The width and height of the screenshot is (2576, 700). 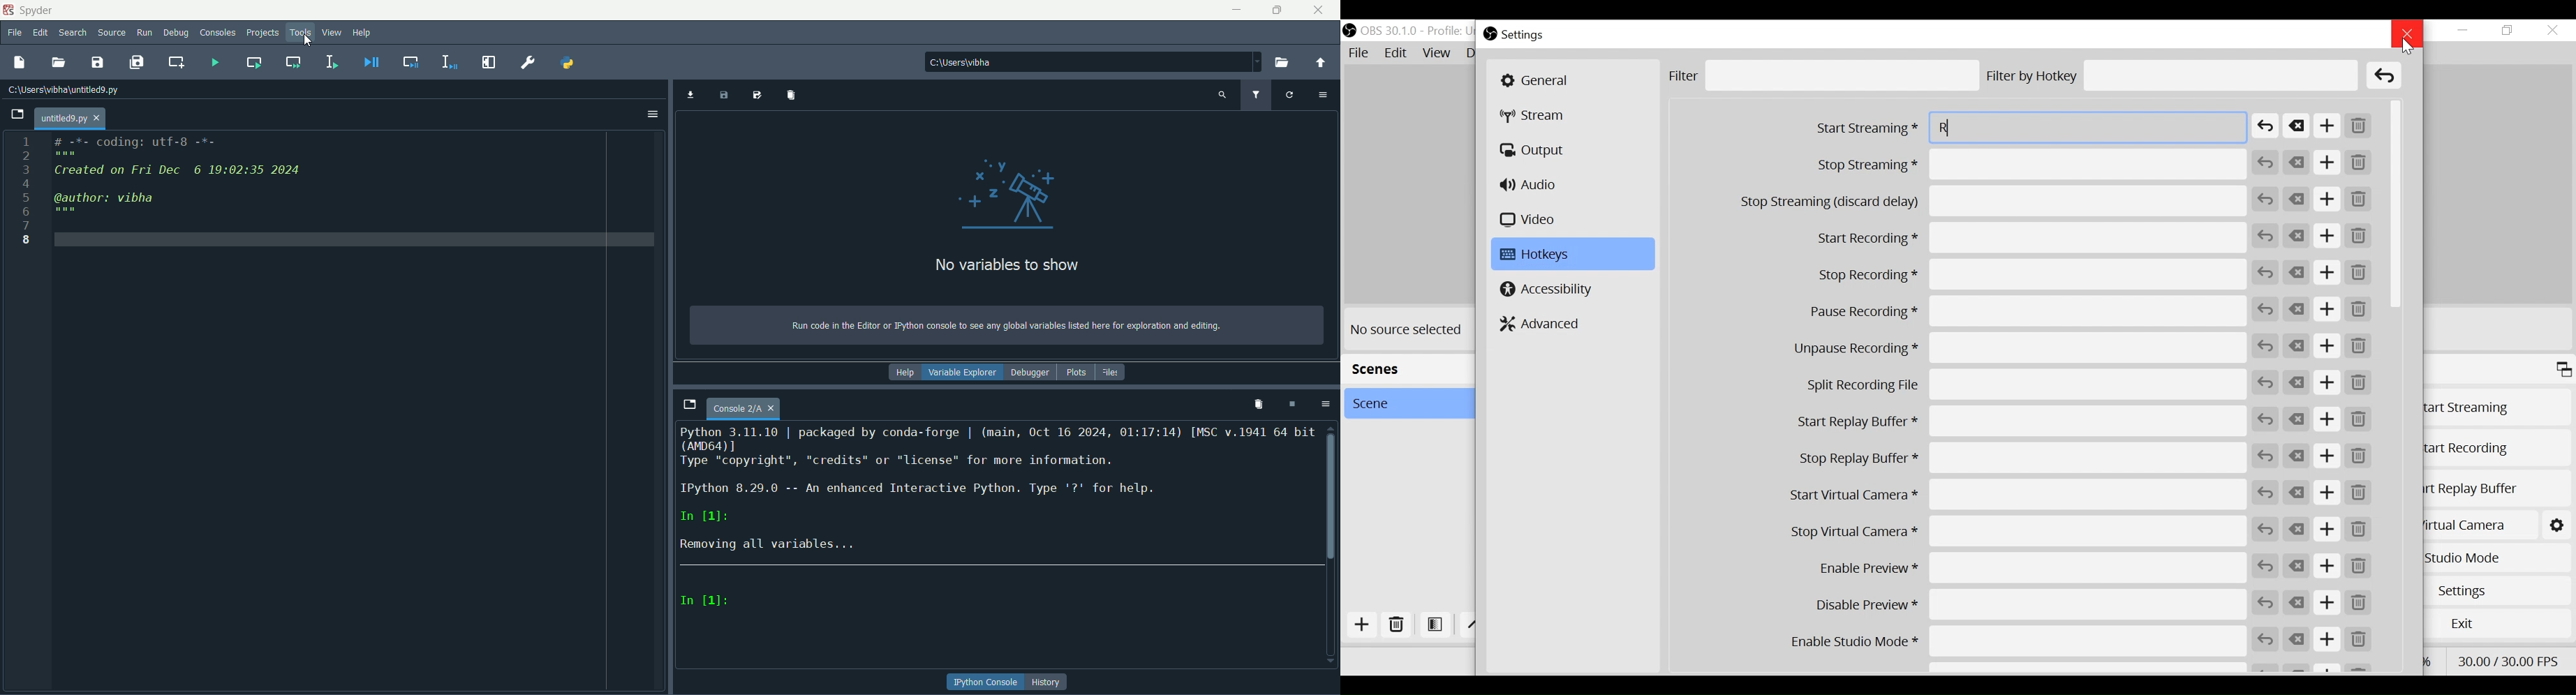 What do you see at coordinates (2359, 311) in the screenshot?
I see `Remove` at bounding box center [2359, 311].